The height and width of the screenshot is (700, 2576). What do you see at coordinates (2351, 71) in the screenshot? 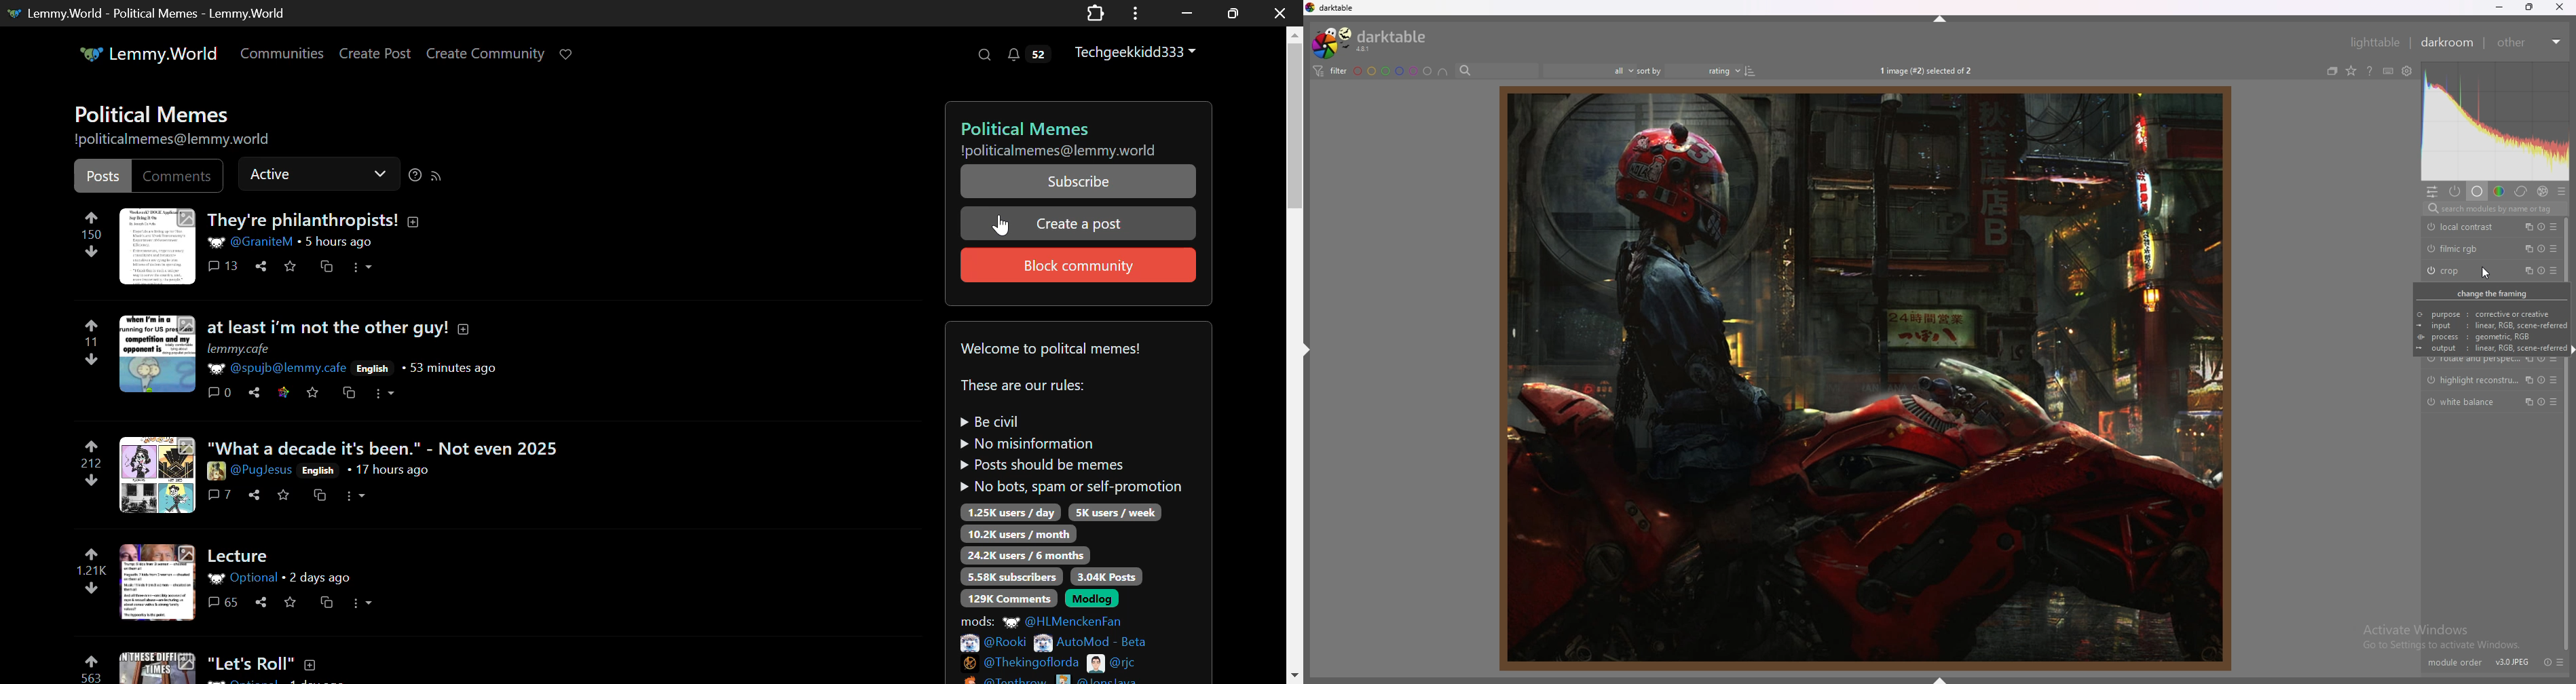
I see `change type of overlays` at bounding box center [2351, 71].